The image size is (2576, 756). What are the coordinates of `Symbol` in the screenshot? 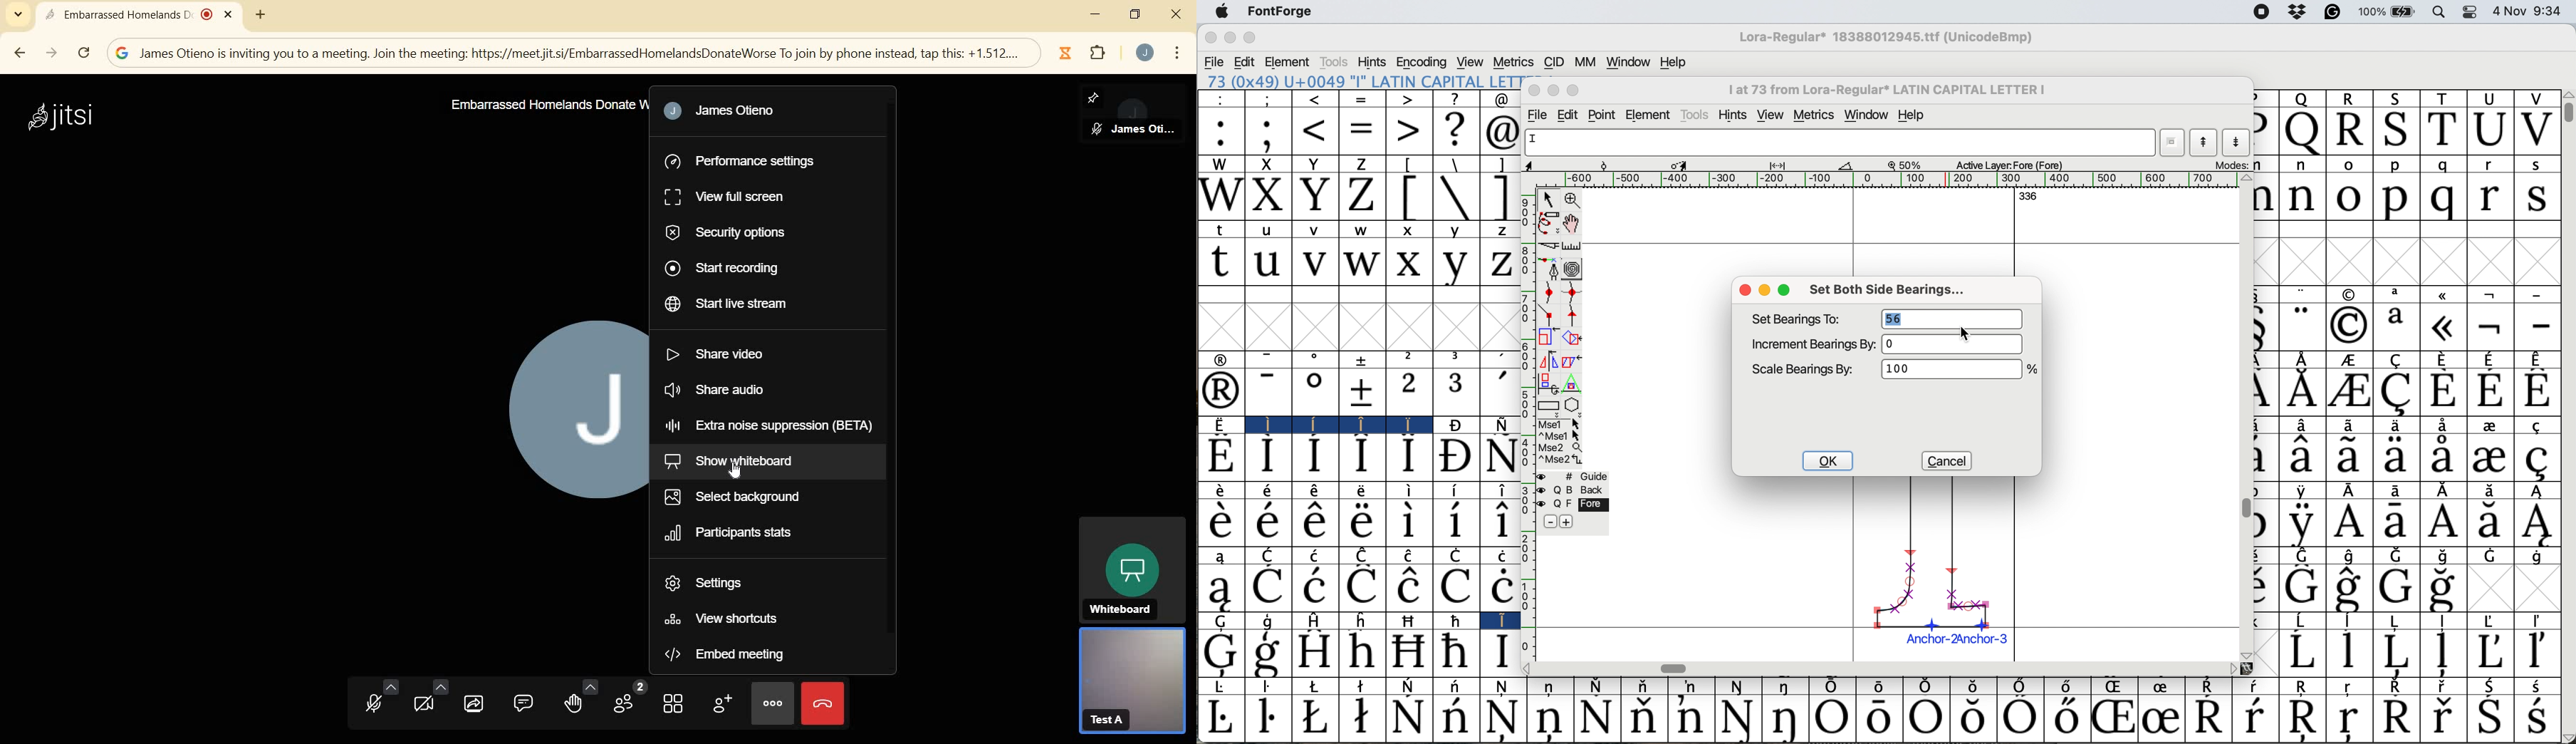 It's located at (2492, 491).